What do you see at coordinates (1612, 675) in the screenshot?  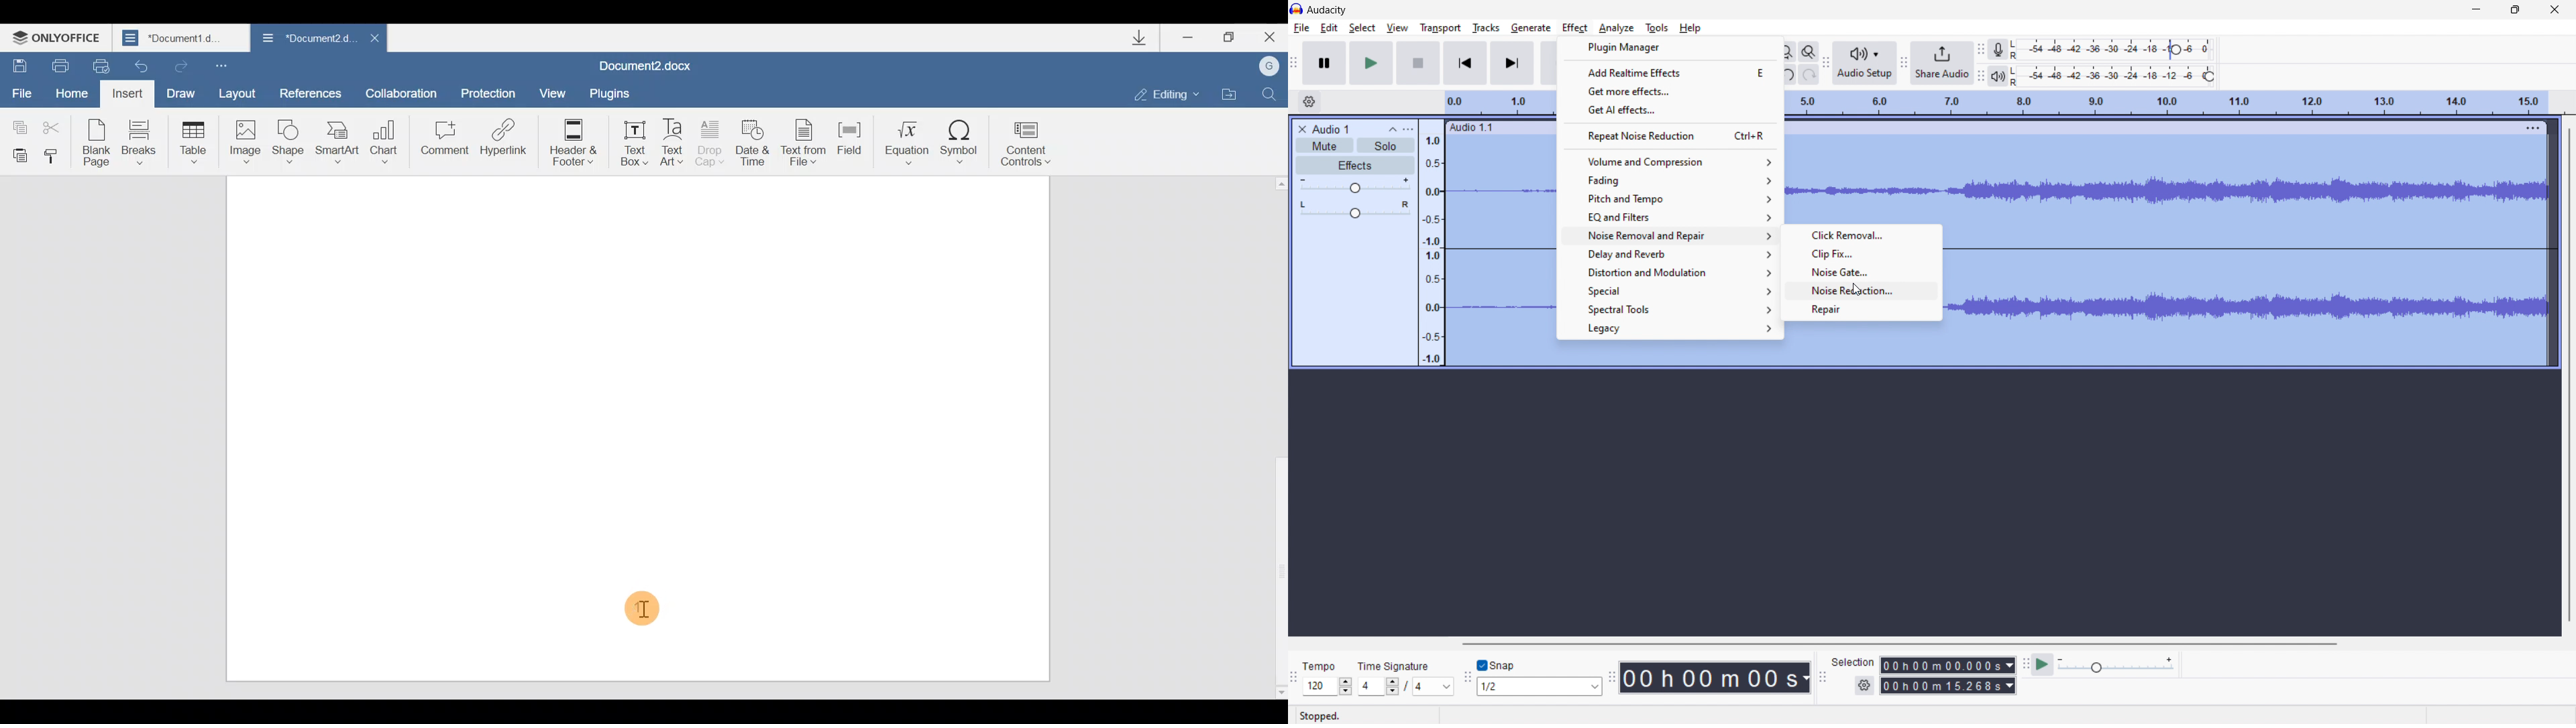 I see `time toolbar` at bounding box center [1612, 675].